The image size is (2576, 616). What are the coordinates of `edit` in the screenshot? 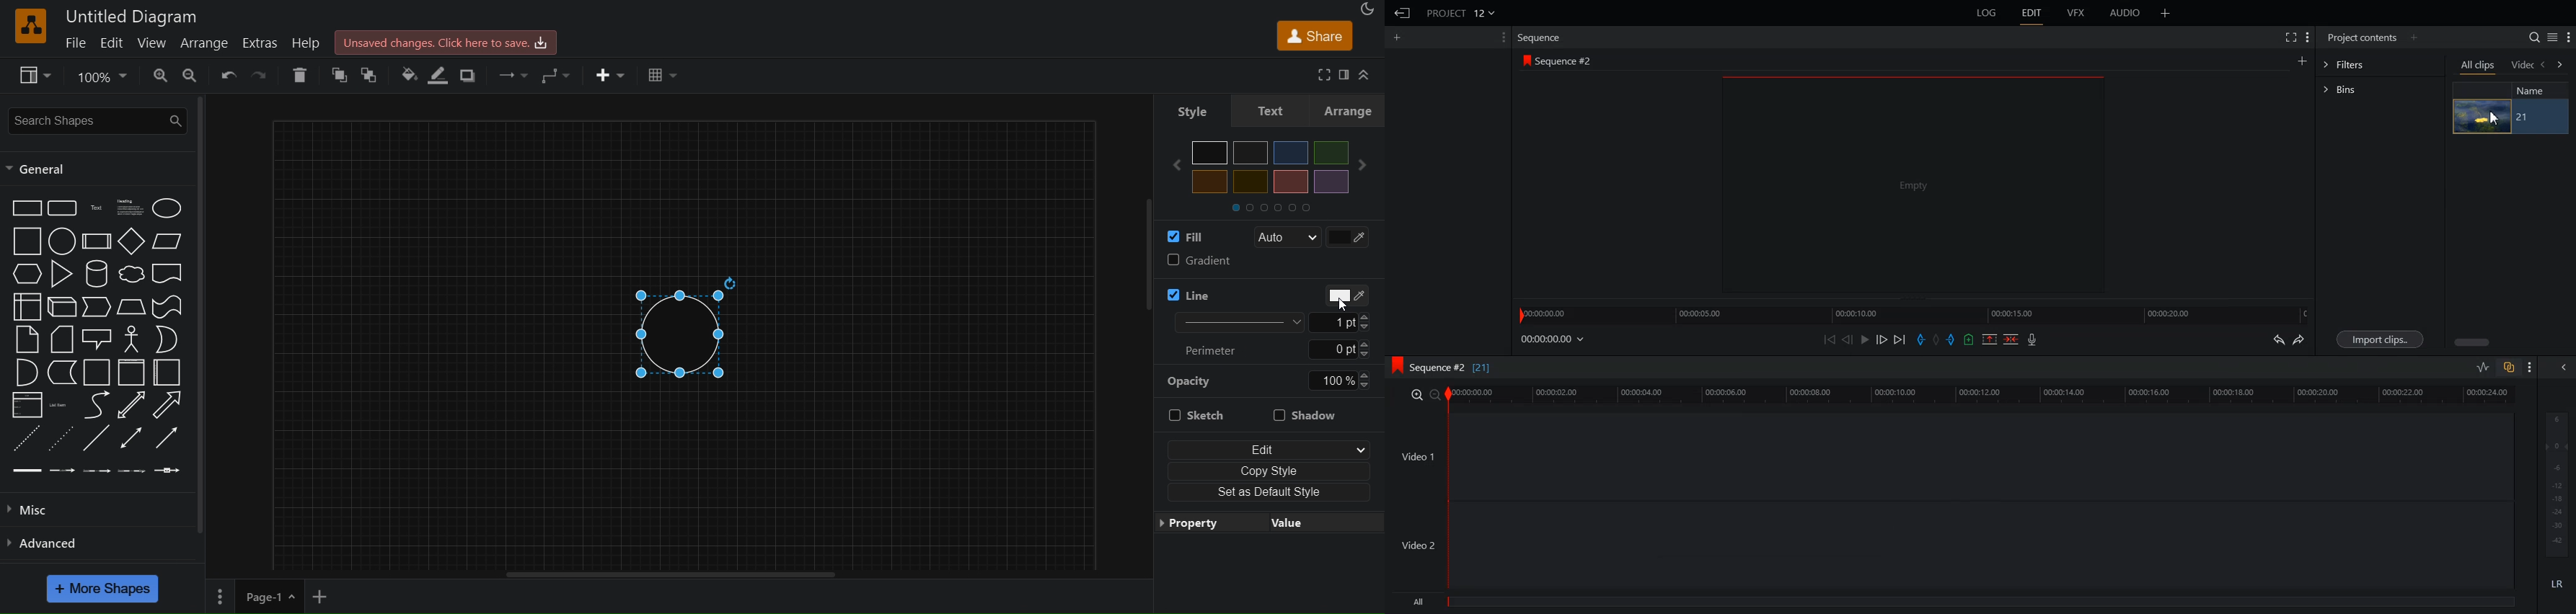 It's located at (1268, 445).